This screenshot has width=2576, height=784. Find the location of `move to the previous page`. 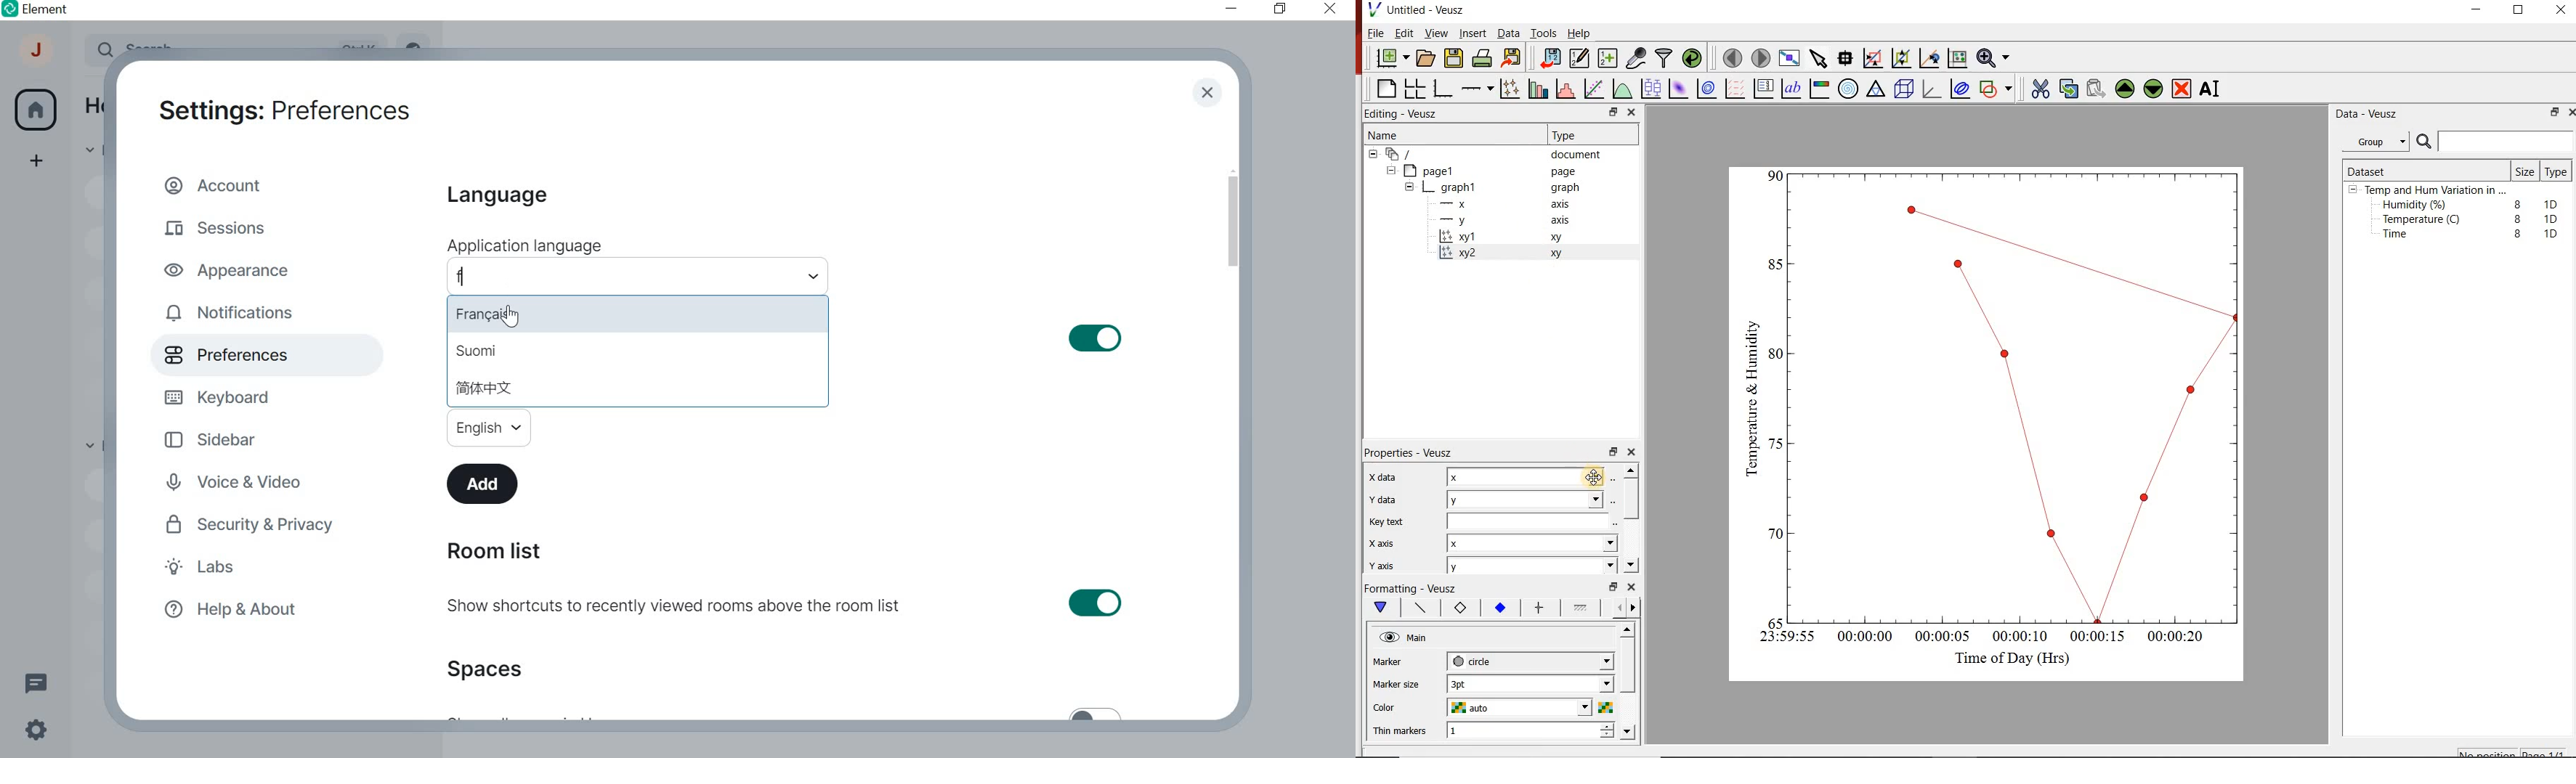

move to the previous page is located at coordinates (1731, 58).